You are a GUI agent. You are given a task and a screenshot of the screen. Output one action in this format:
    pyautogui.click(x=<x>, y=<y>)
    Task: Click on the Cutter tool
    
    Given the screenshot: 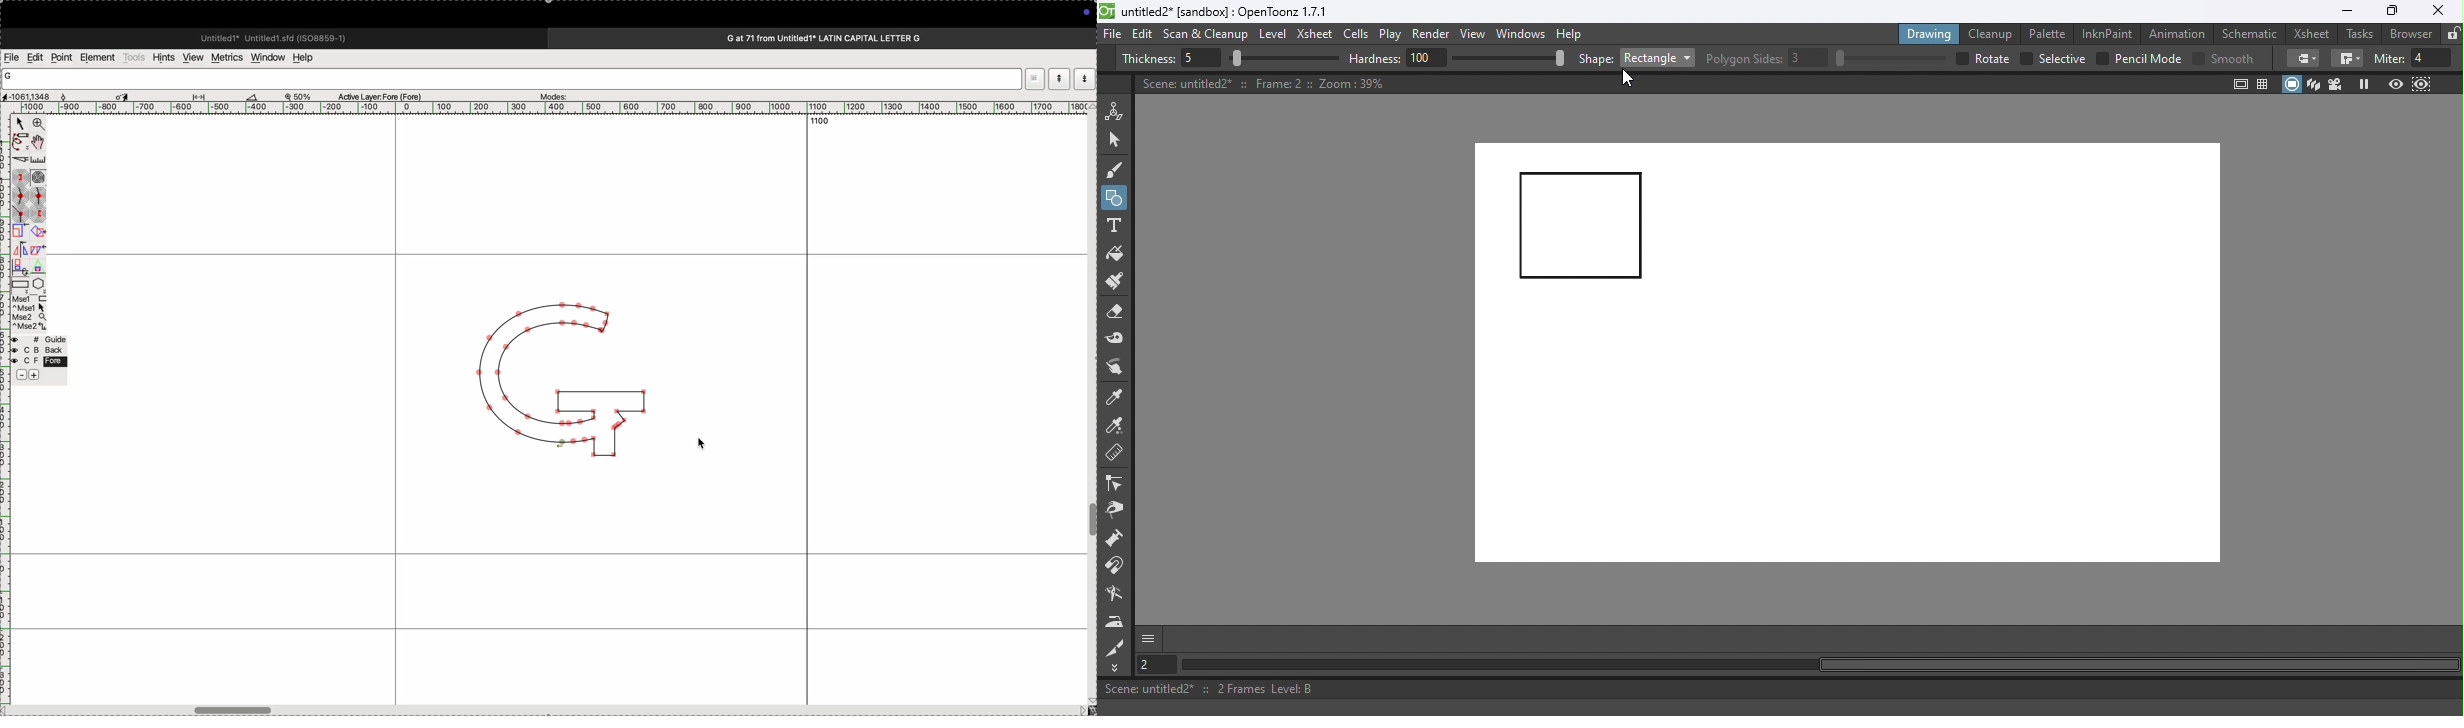 What is the action you would take?
    pyautogui.click(x=1115, y=647)
    